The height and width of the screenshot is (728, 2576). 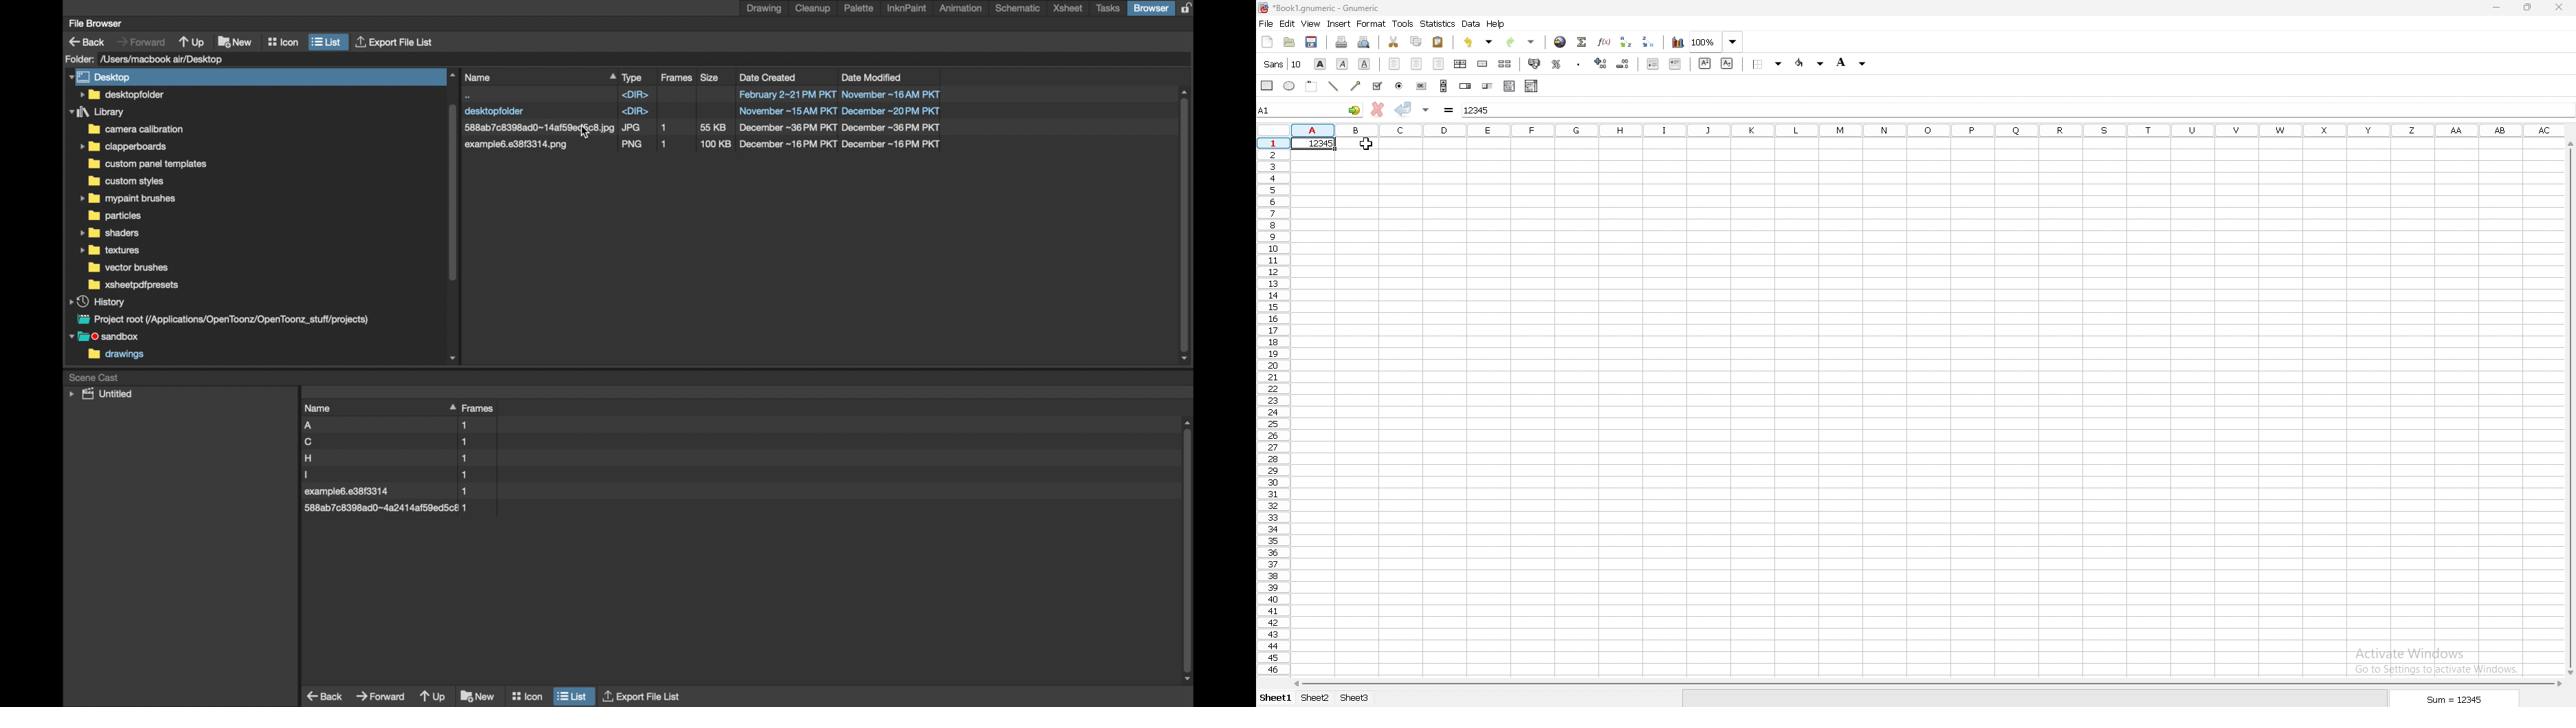 What do you see at coordinates (1268, 42) in the screenshot?
I see `new` at bounding box center [1268, 42].